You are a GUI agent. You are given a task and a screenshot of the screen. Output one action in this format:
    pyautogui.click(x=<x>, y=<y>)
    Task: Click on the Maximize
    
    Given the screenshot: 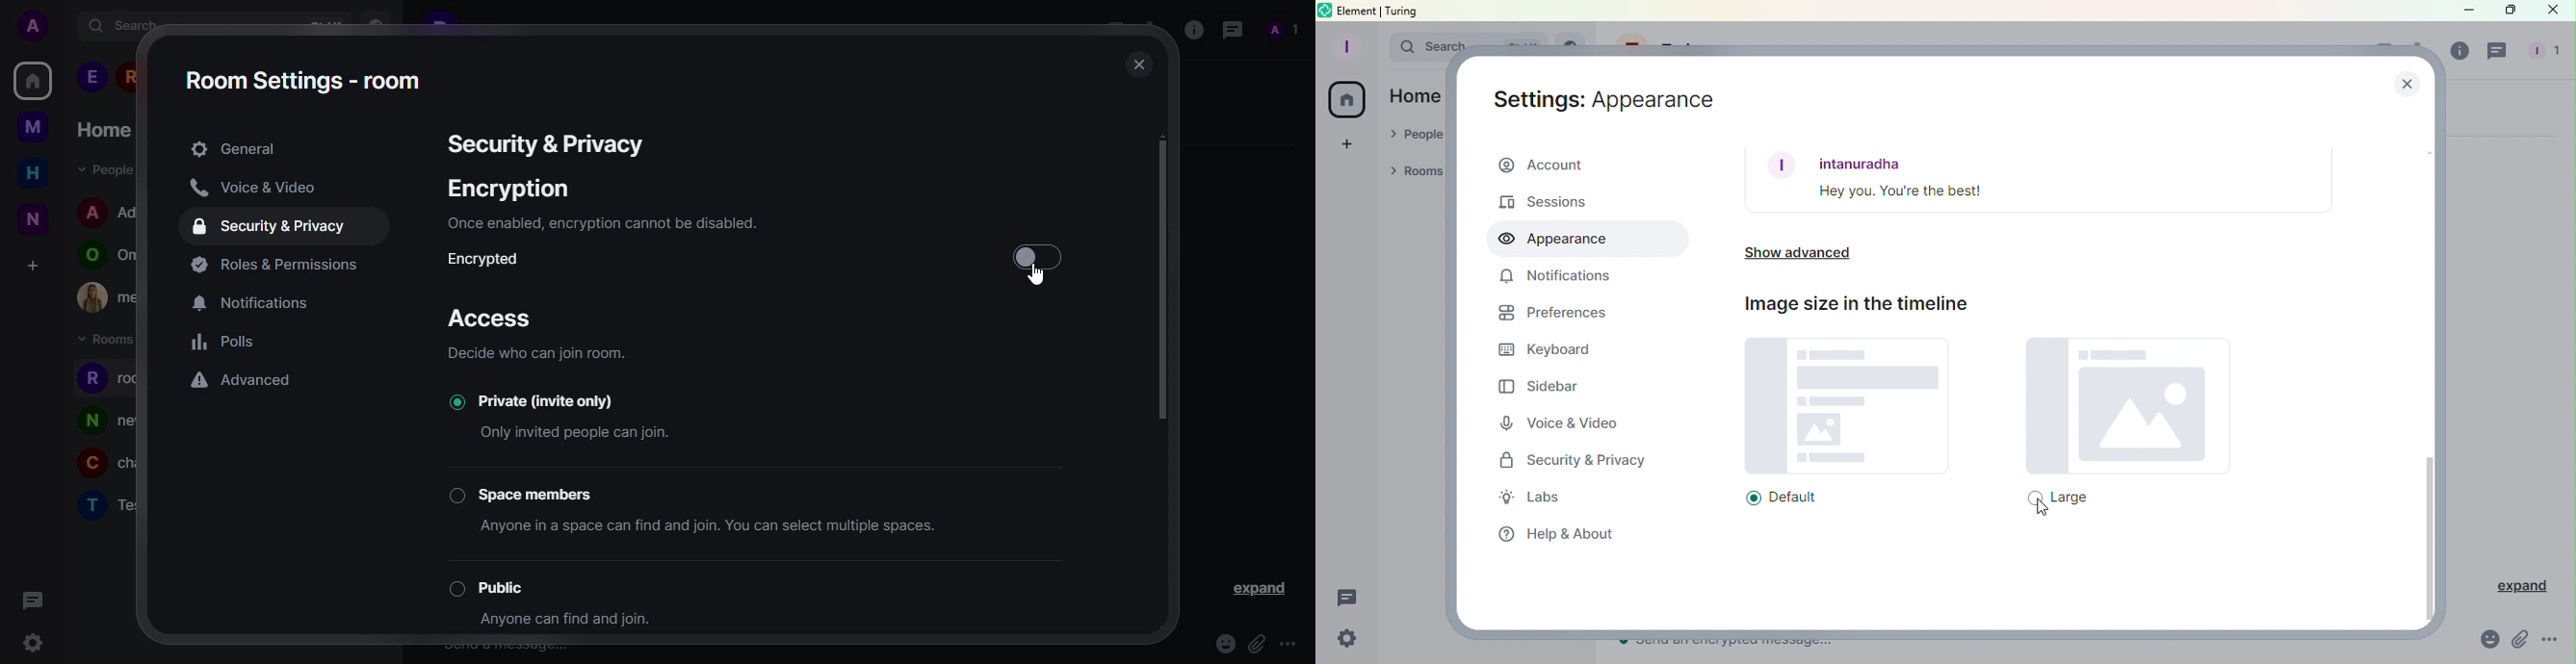 What is the action you would take?
    pyautogui.click(x=2507, y=11)
    